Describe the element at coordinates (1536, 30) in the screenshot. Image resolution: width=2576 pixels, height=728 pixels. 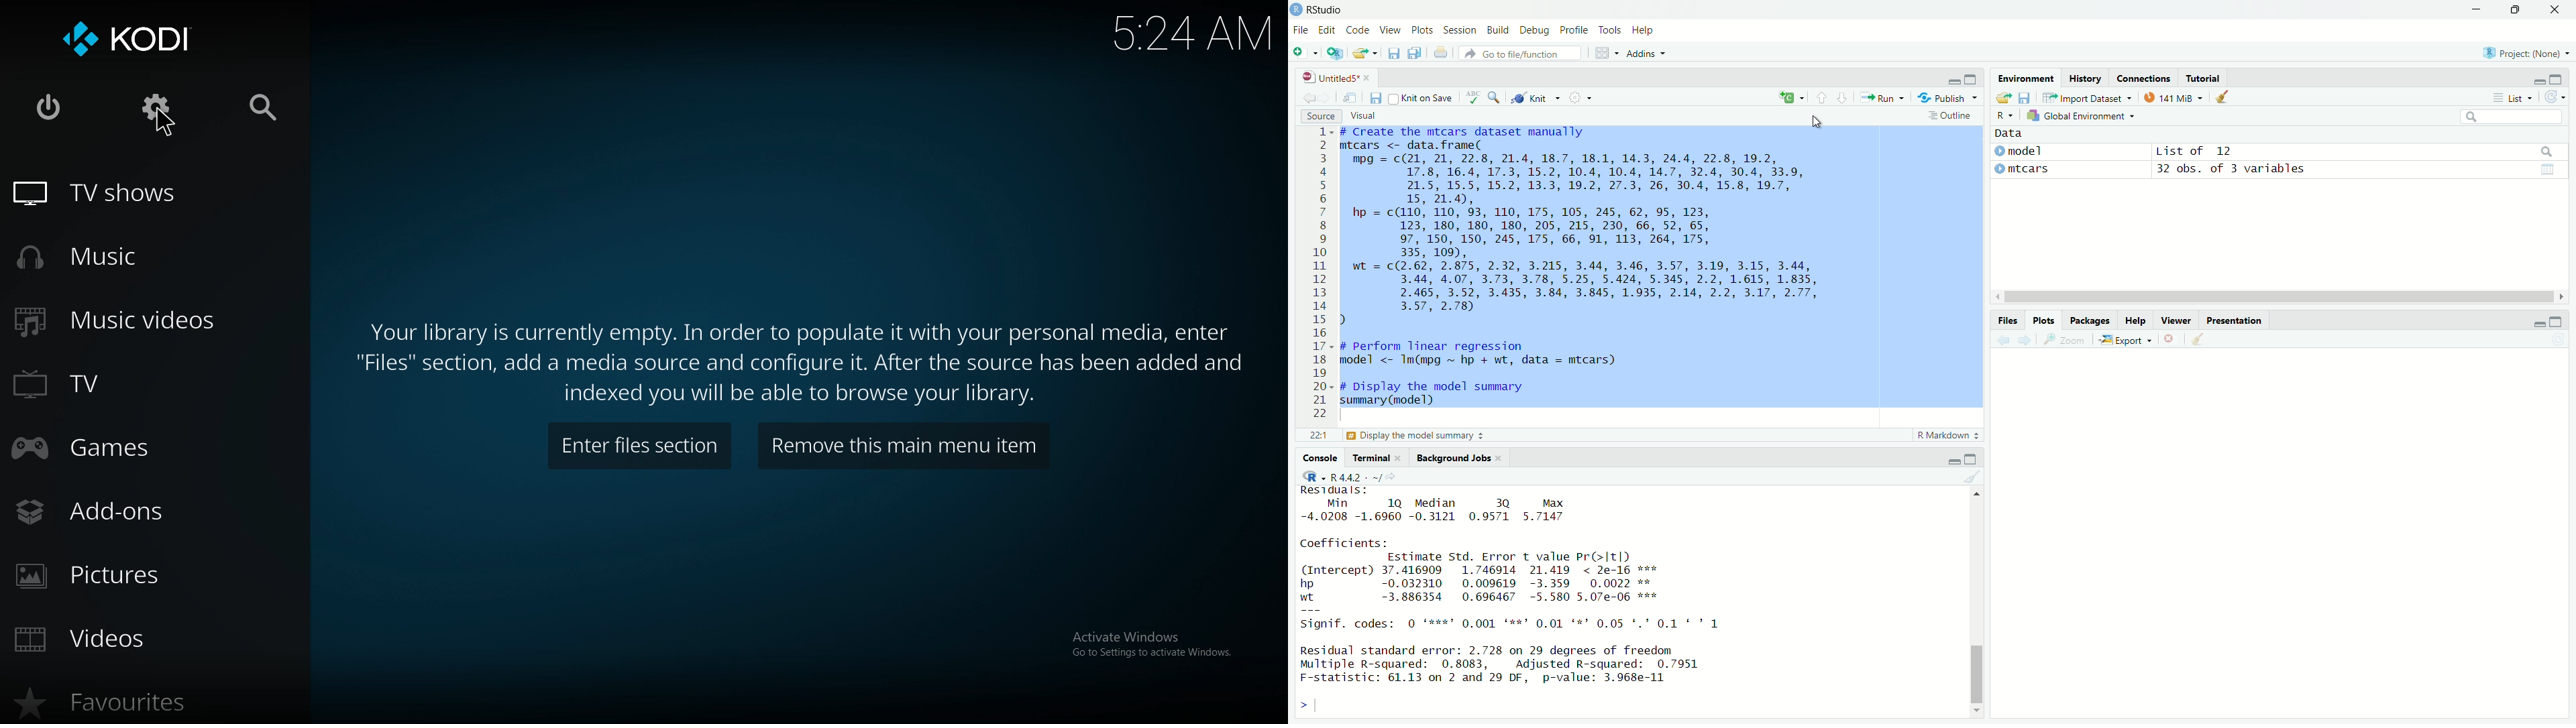
I see `debug` at that location.